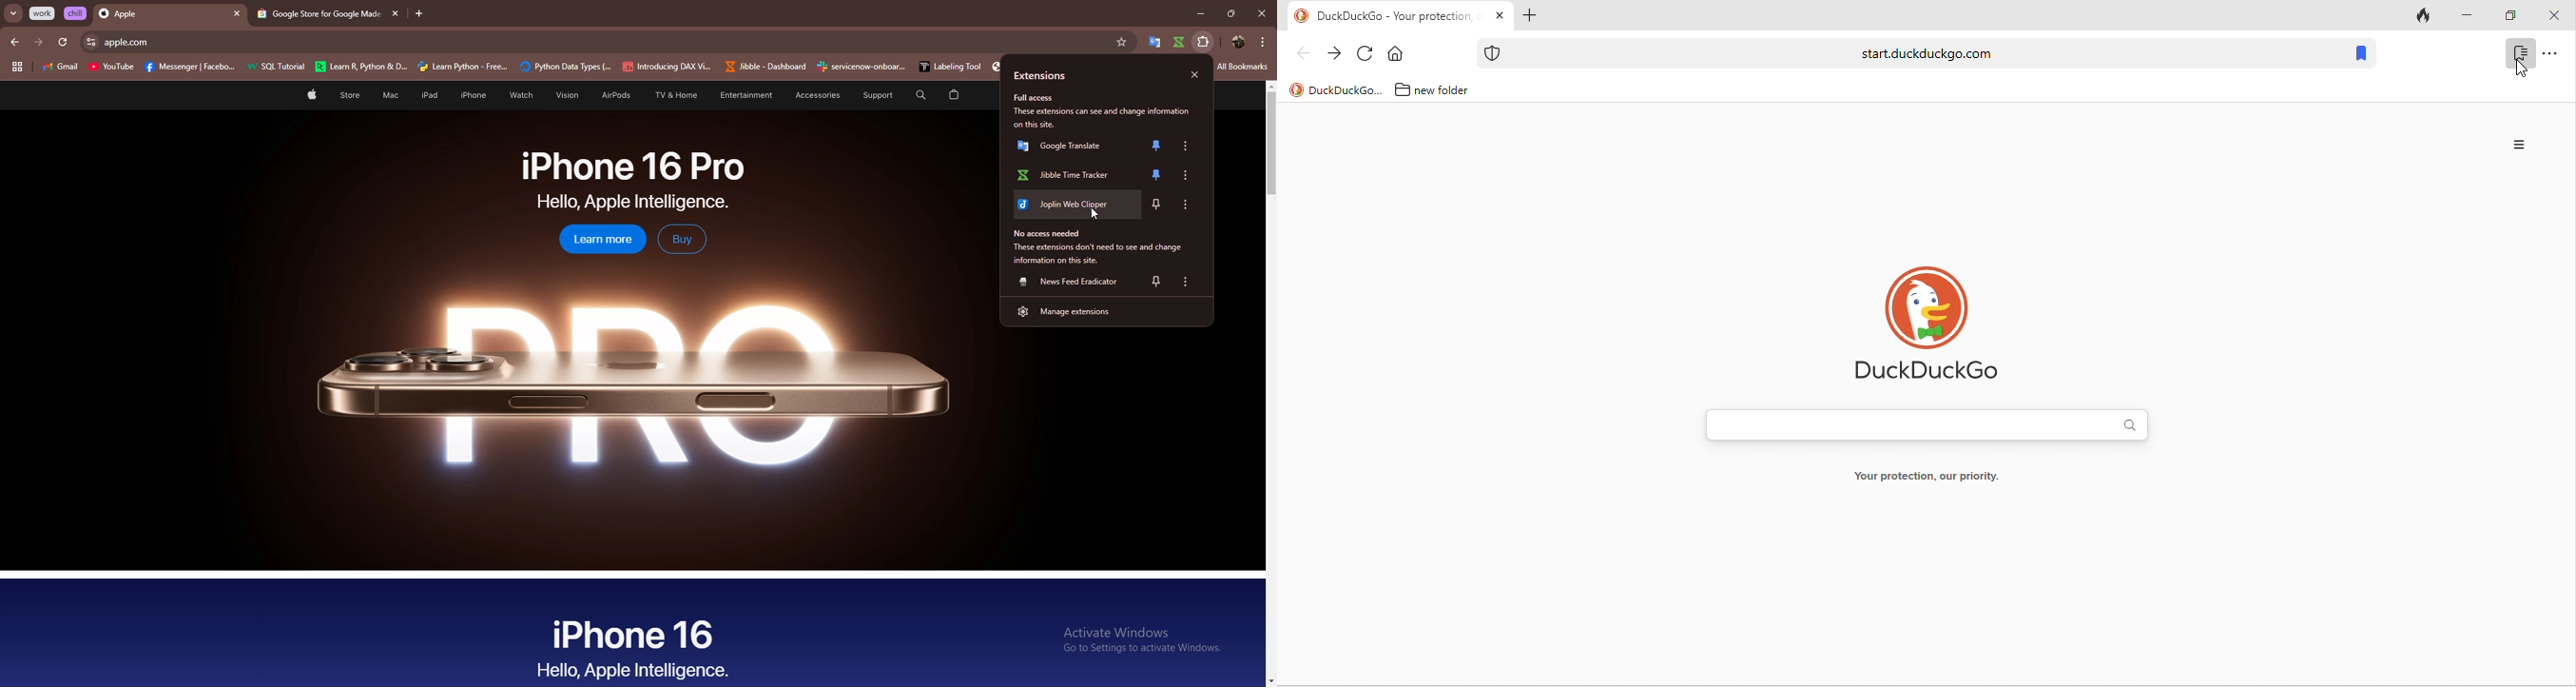 The height and width of the screenshot is (700, 2576). What do you see at coordinates (14, 14) in the screenshot?
I see `search tabs` at bounding box center [14, 14].